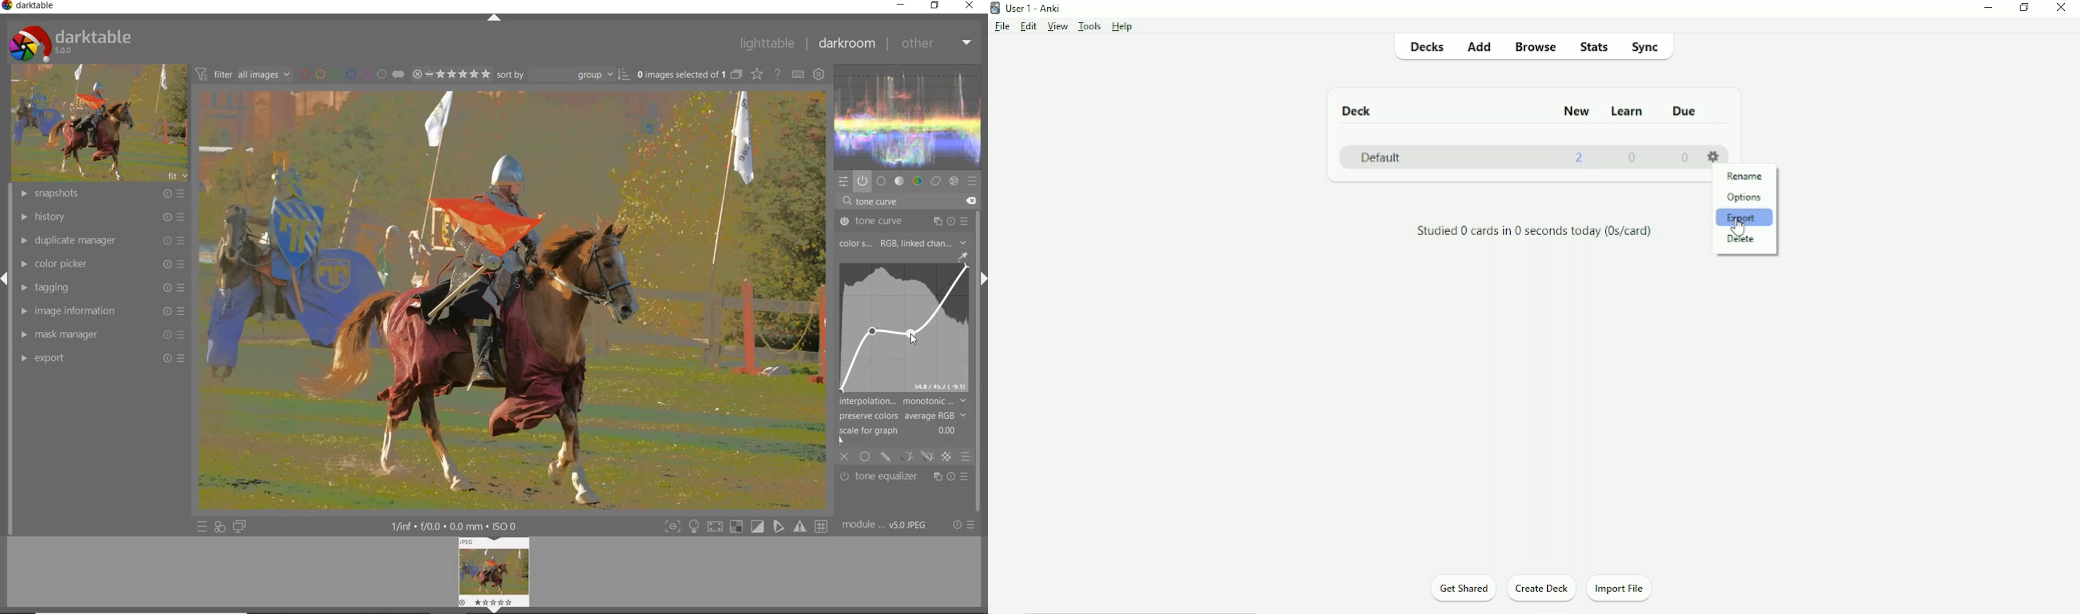 The height and width of the screenshot is (616, 2100). I want to click on Add, so click(1480, 46).